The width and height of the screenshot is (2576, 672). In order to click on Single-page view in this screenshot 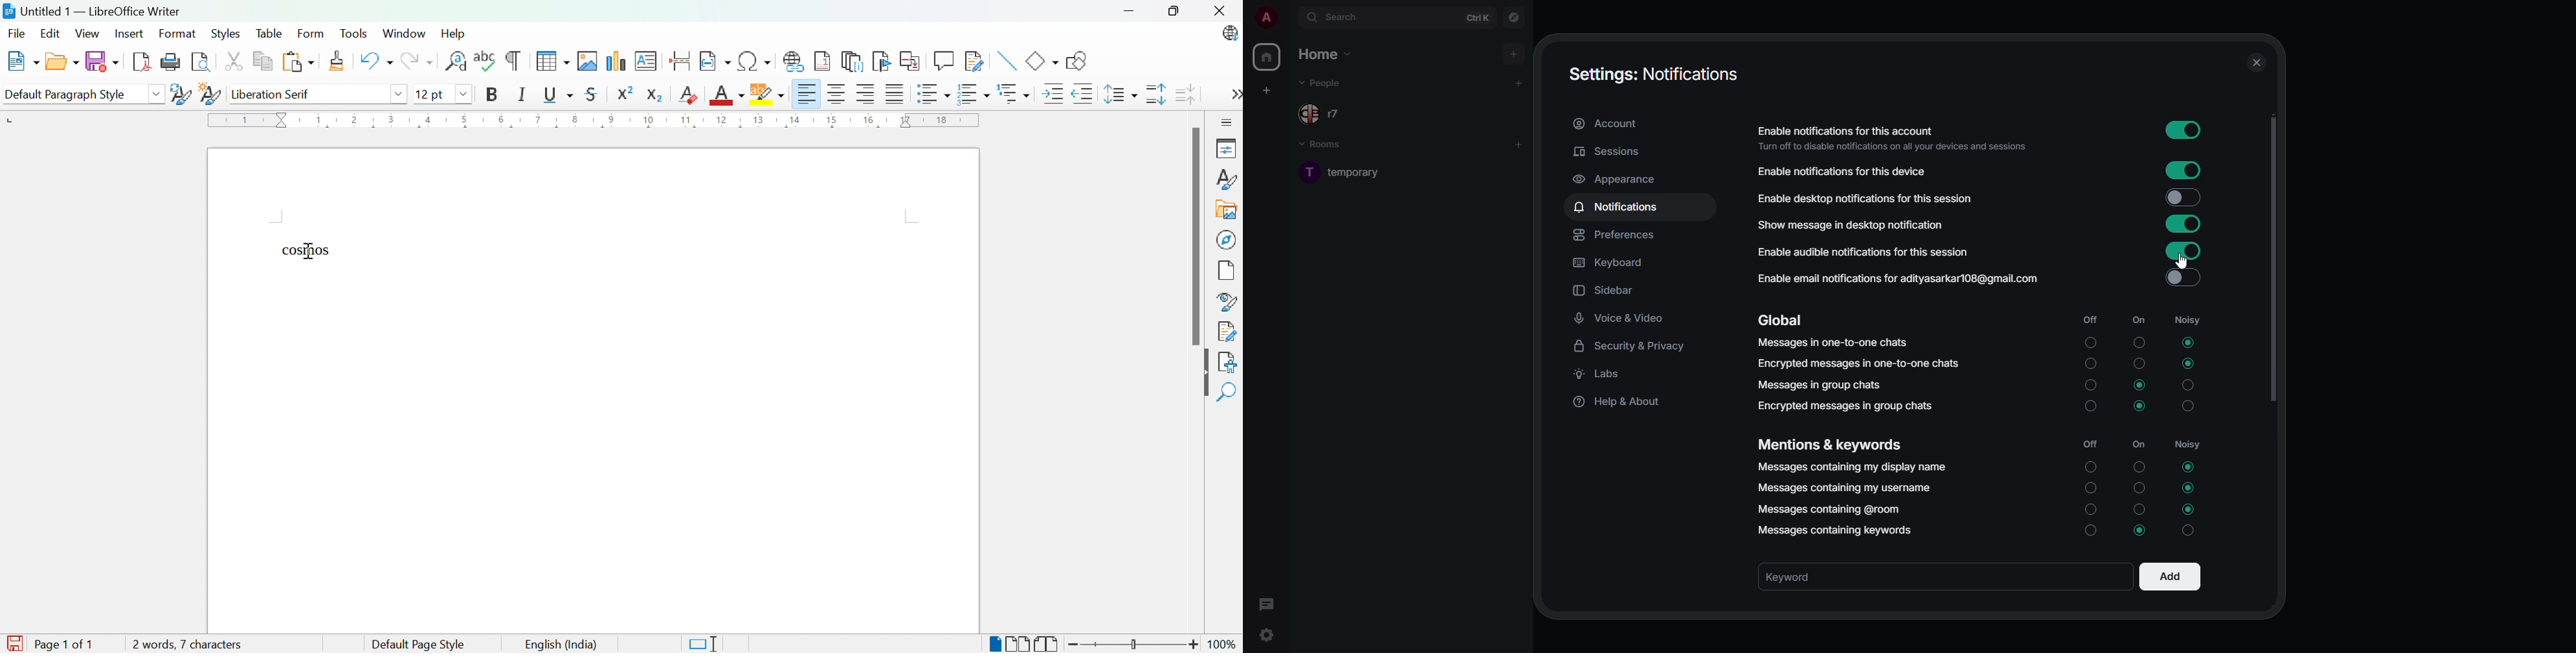, I will do `click(993, 645)`.